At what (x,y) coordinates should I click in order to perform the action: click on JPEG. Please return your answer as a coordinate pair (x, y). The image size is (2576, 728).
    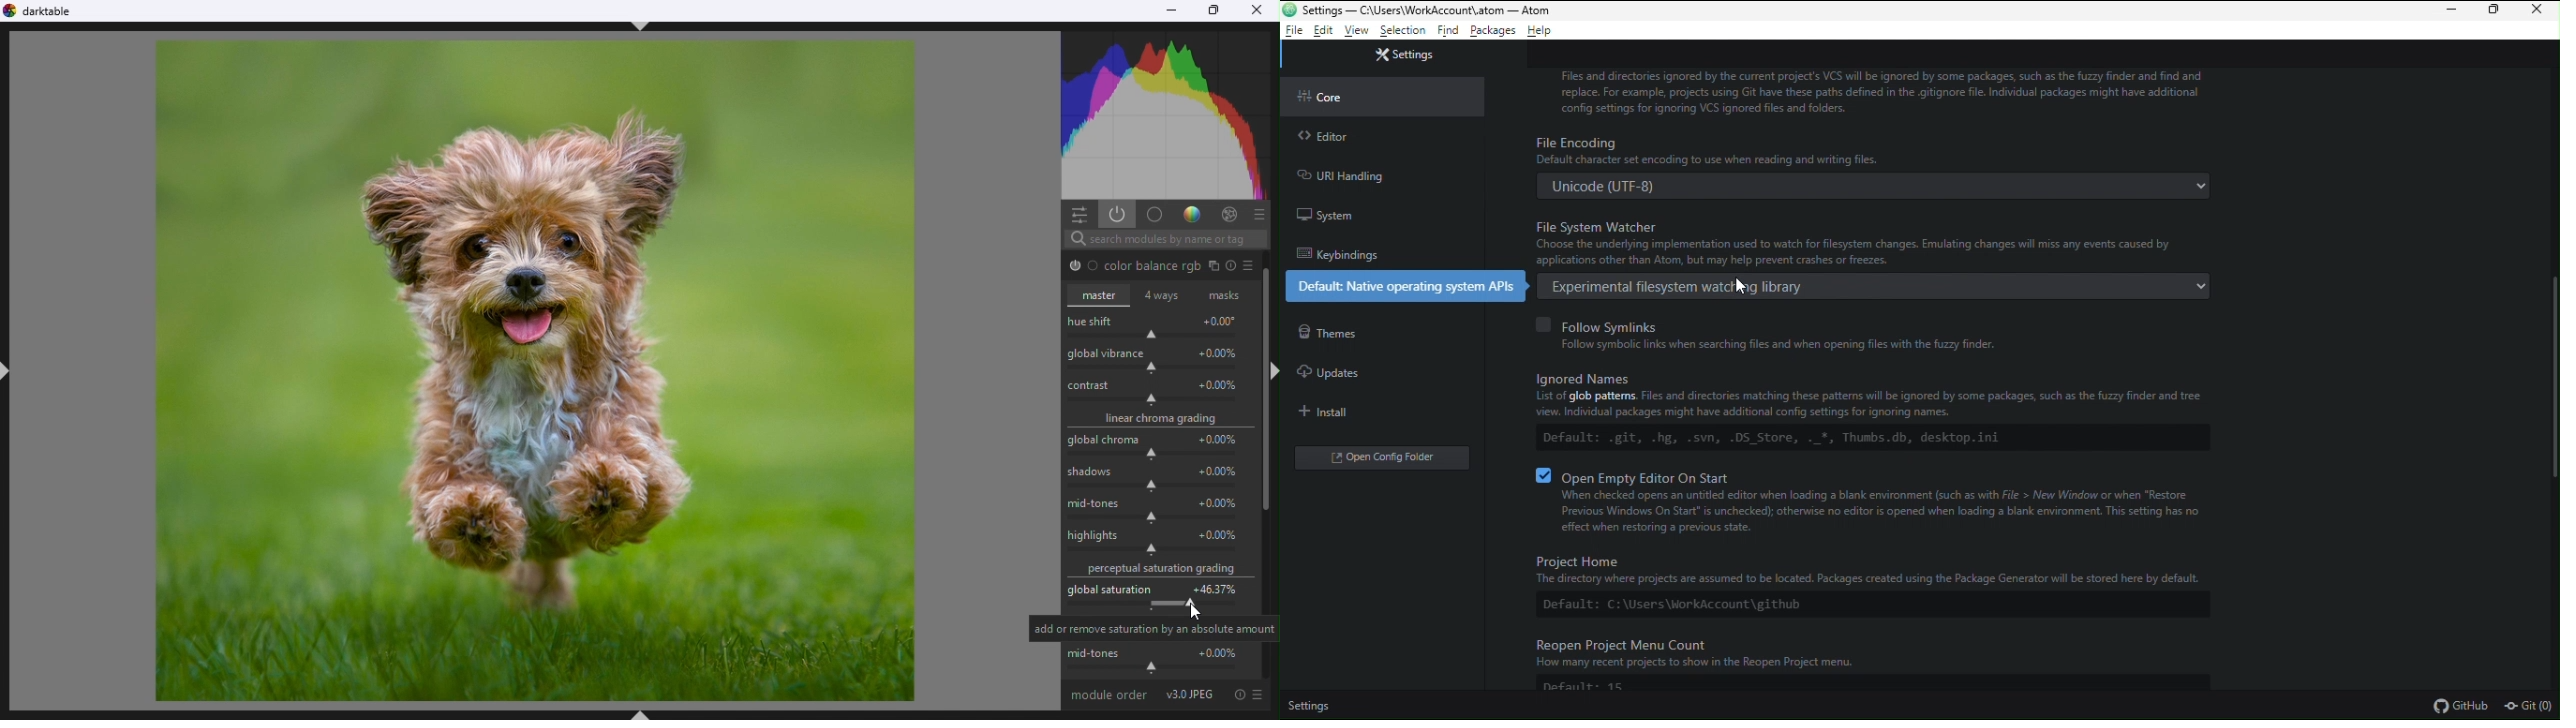
    Looking at the image, I should click on (1193, 697).